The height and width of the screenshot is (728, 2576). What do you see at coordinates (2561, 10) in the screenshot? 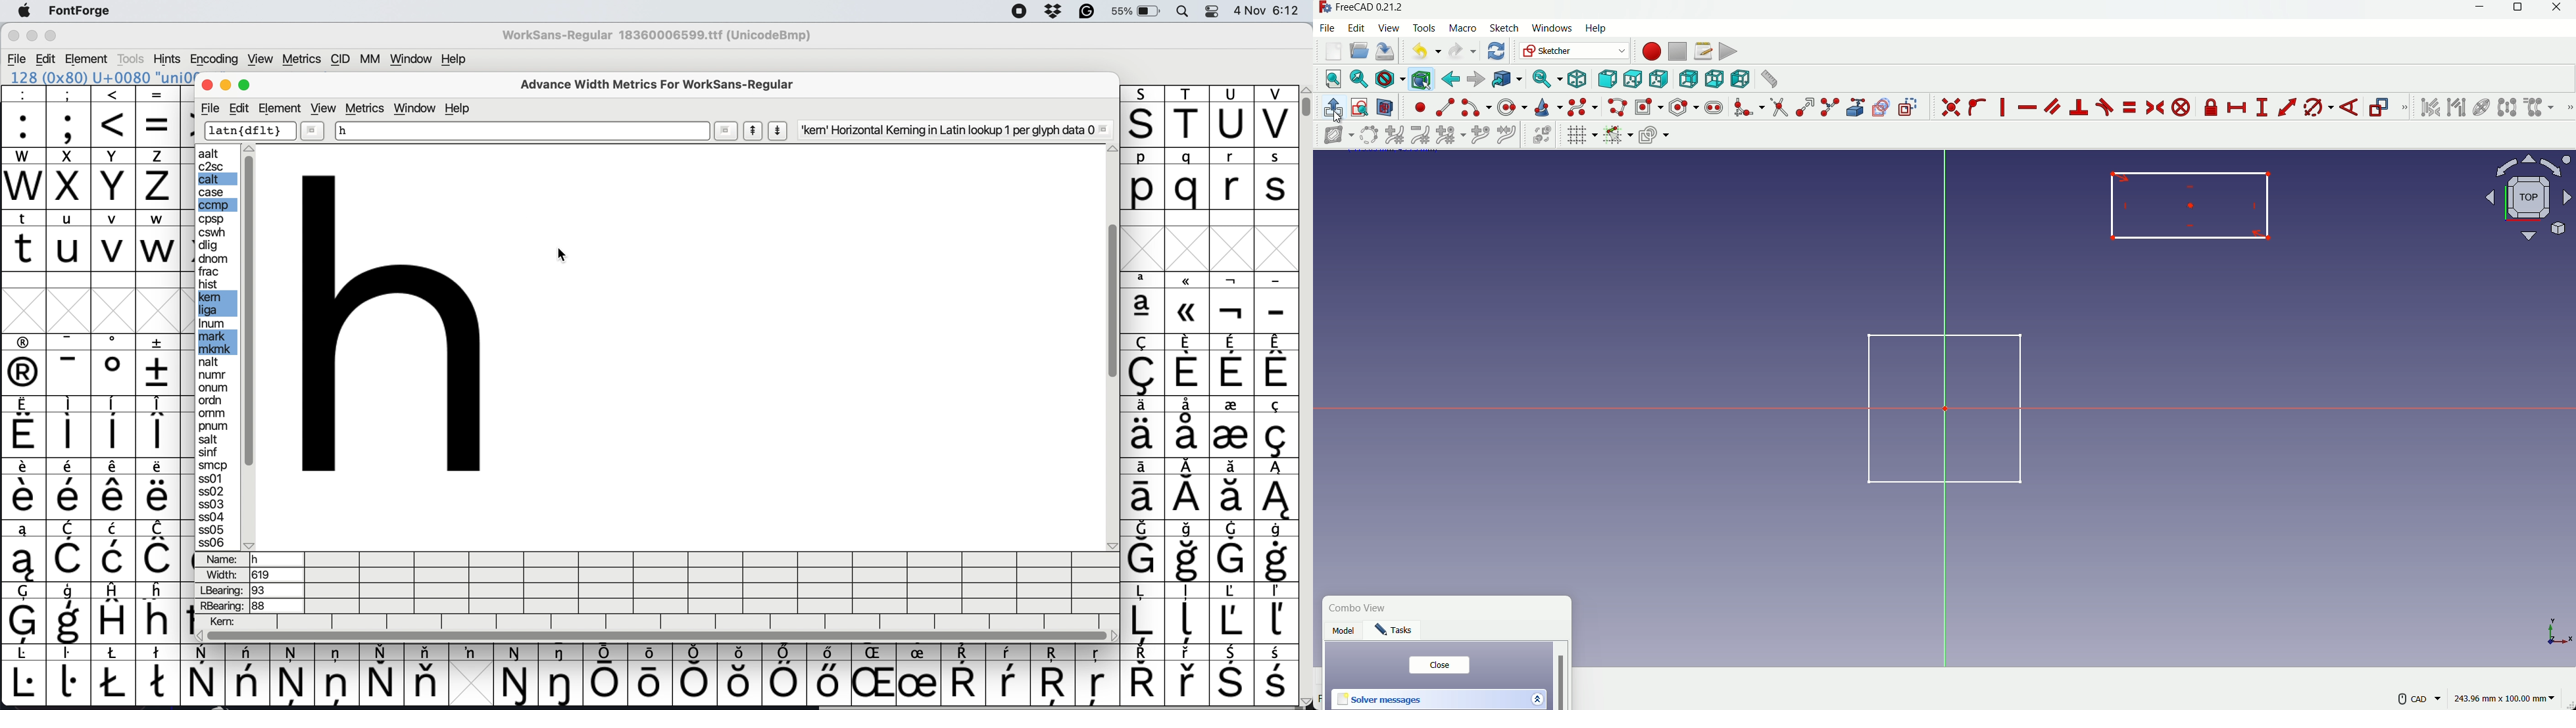
I see `close app` at bounding box center [2561, 10].